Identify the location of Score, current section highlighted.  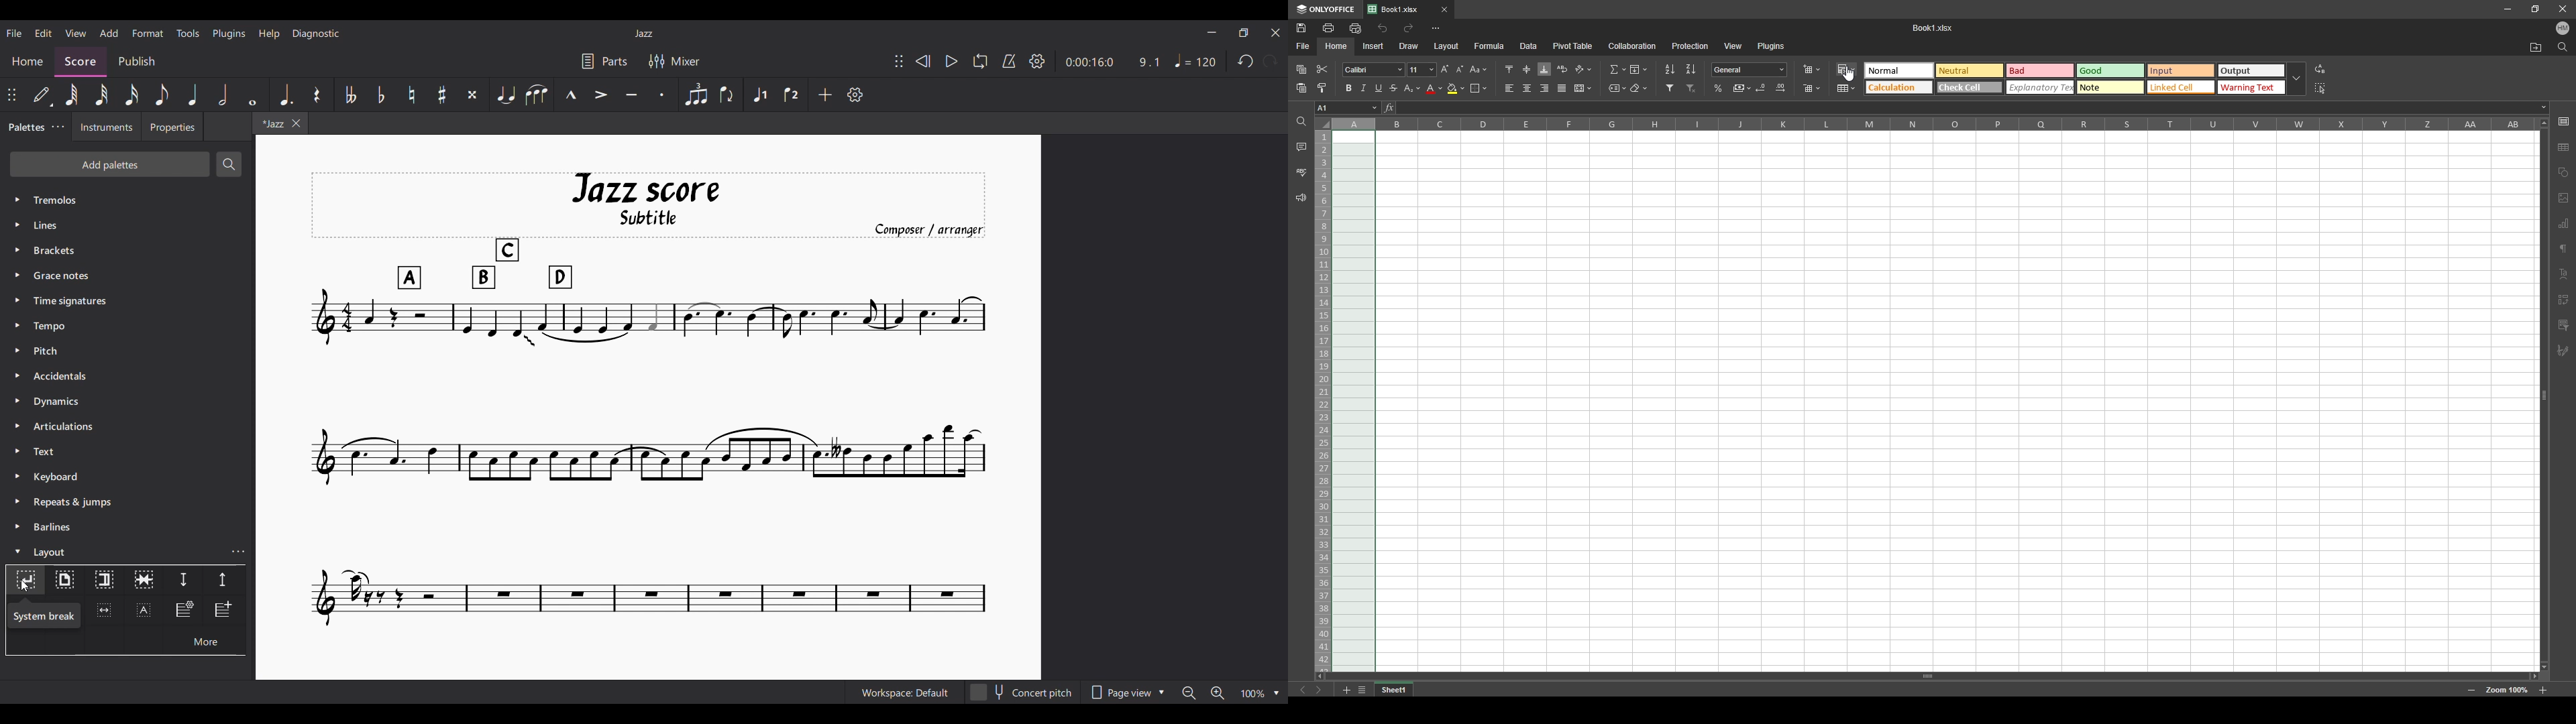
(80, 62).